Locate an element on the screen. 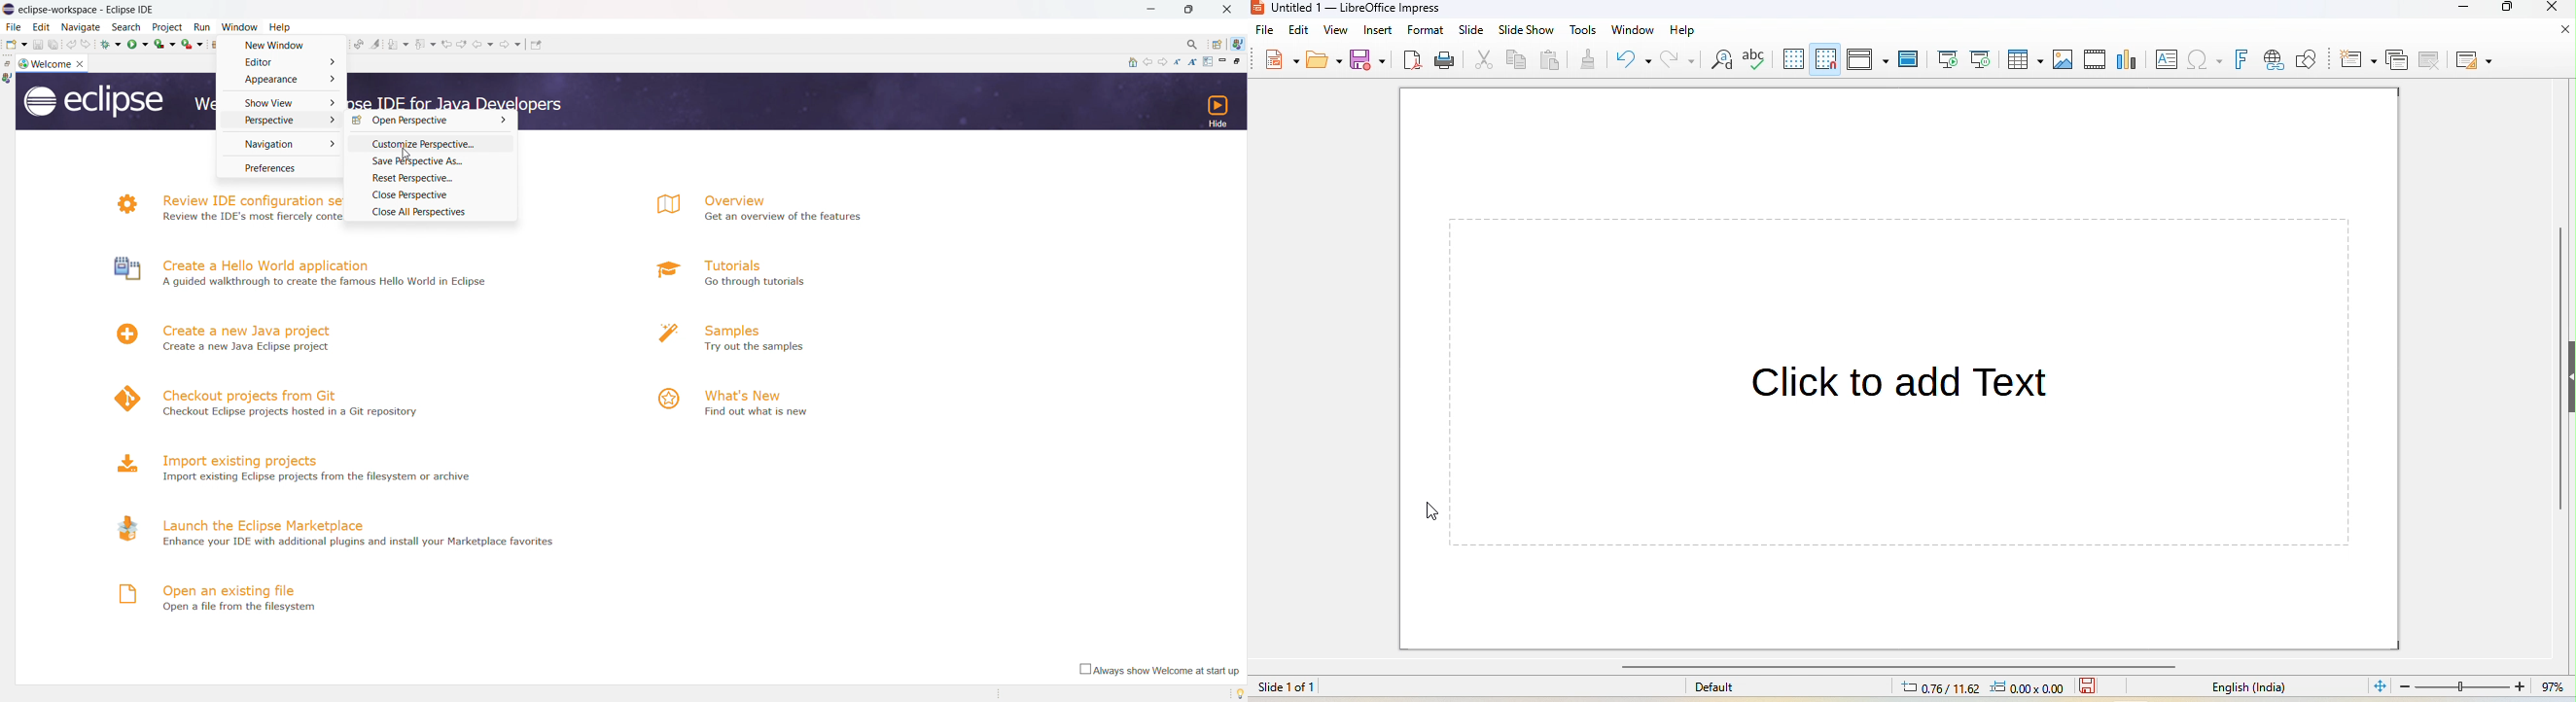 Image resolution: width=2576 pixels, height=728 pixels. fit slide to current window is located at coordinates (2378, 685).